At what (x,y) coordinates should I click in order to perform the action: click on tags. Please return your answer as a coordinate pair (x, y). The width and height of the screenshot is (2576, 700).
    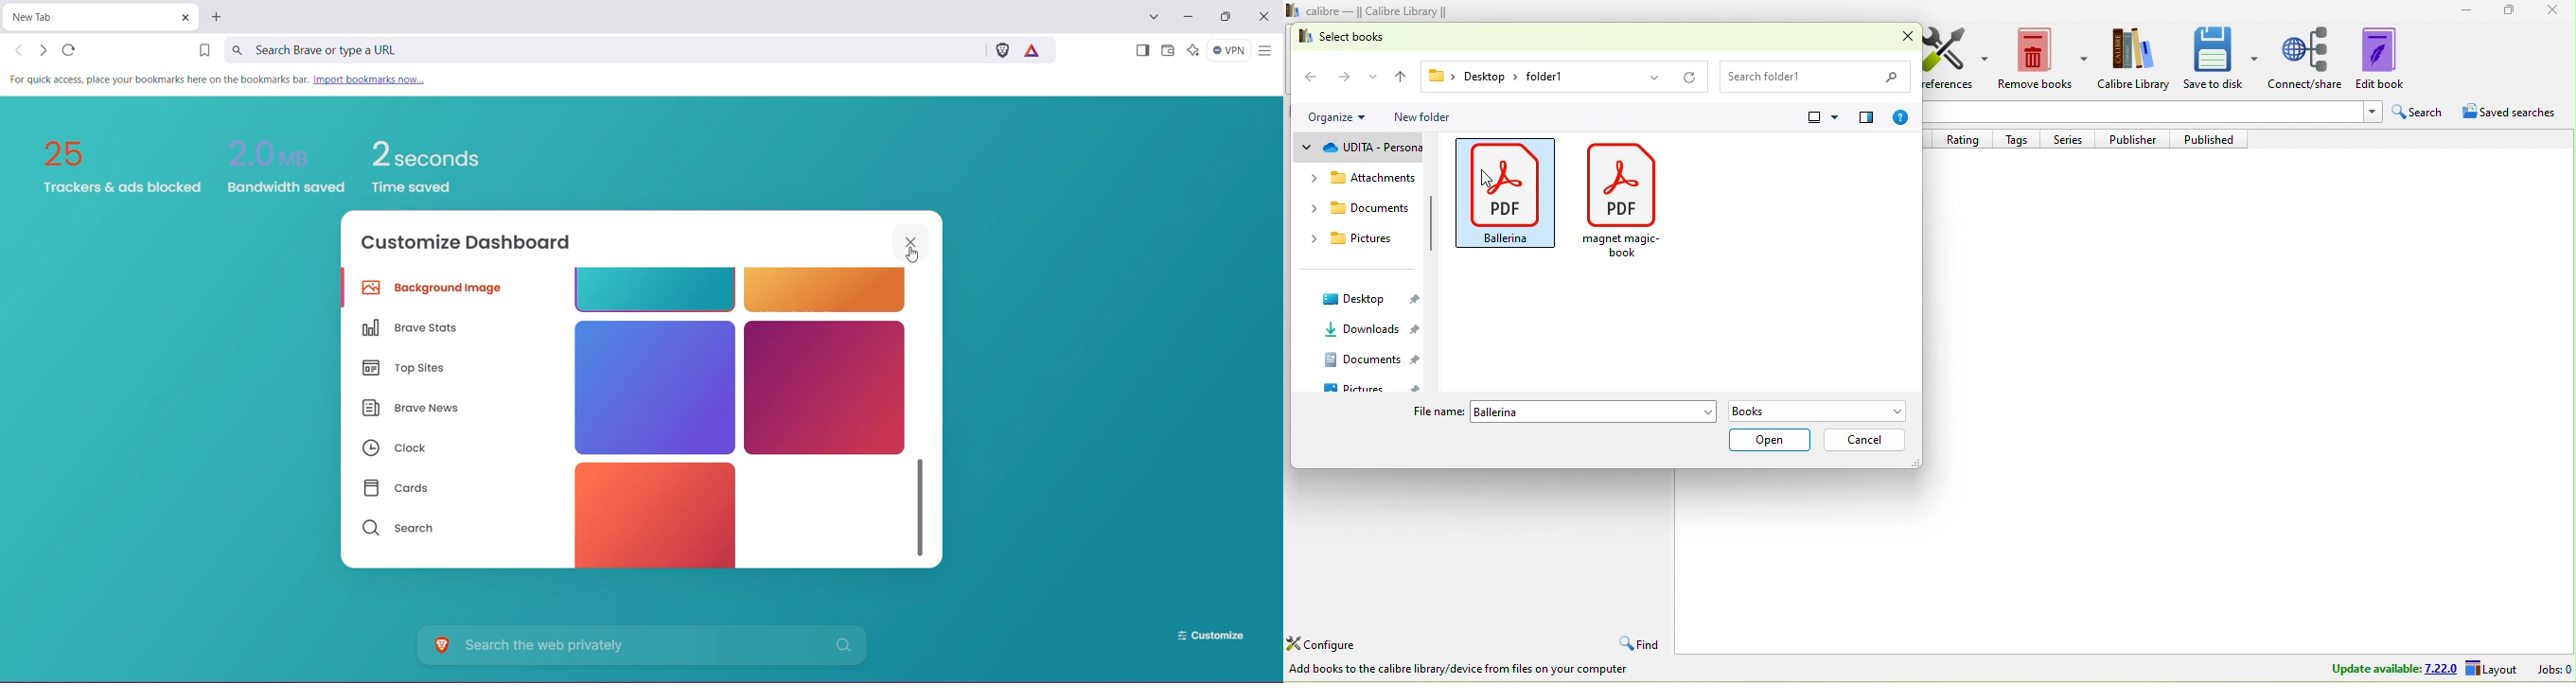
    Looking at the image, I should click on (2022, 139).